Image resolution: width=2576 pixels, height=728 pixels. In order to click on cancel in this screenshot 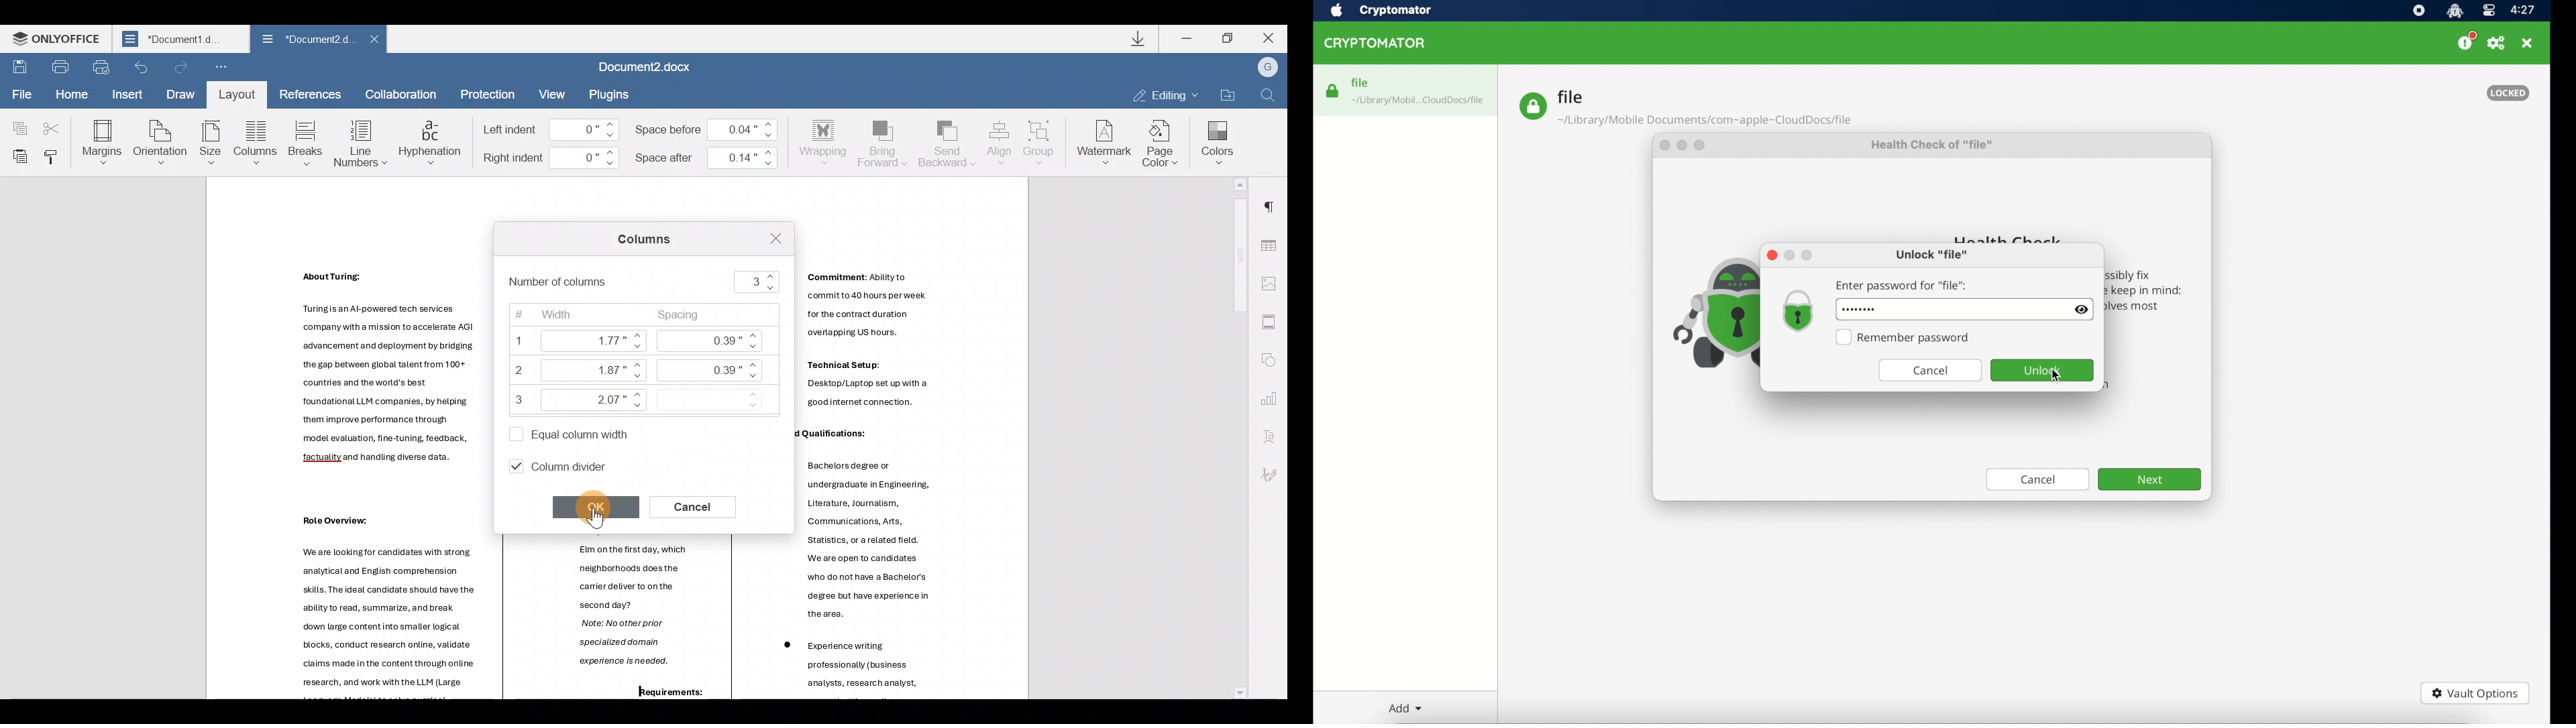, I will do `click(1931, 370)`.